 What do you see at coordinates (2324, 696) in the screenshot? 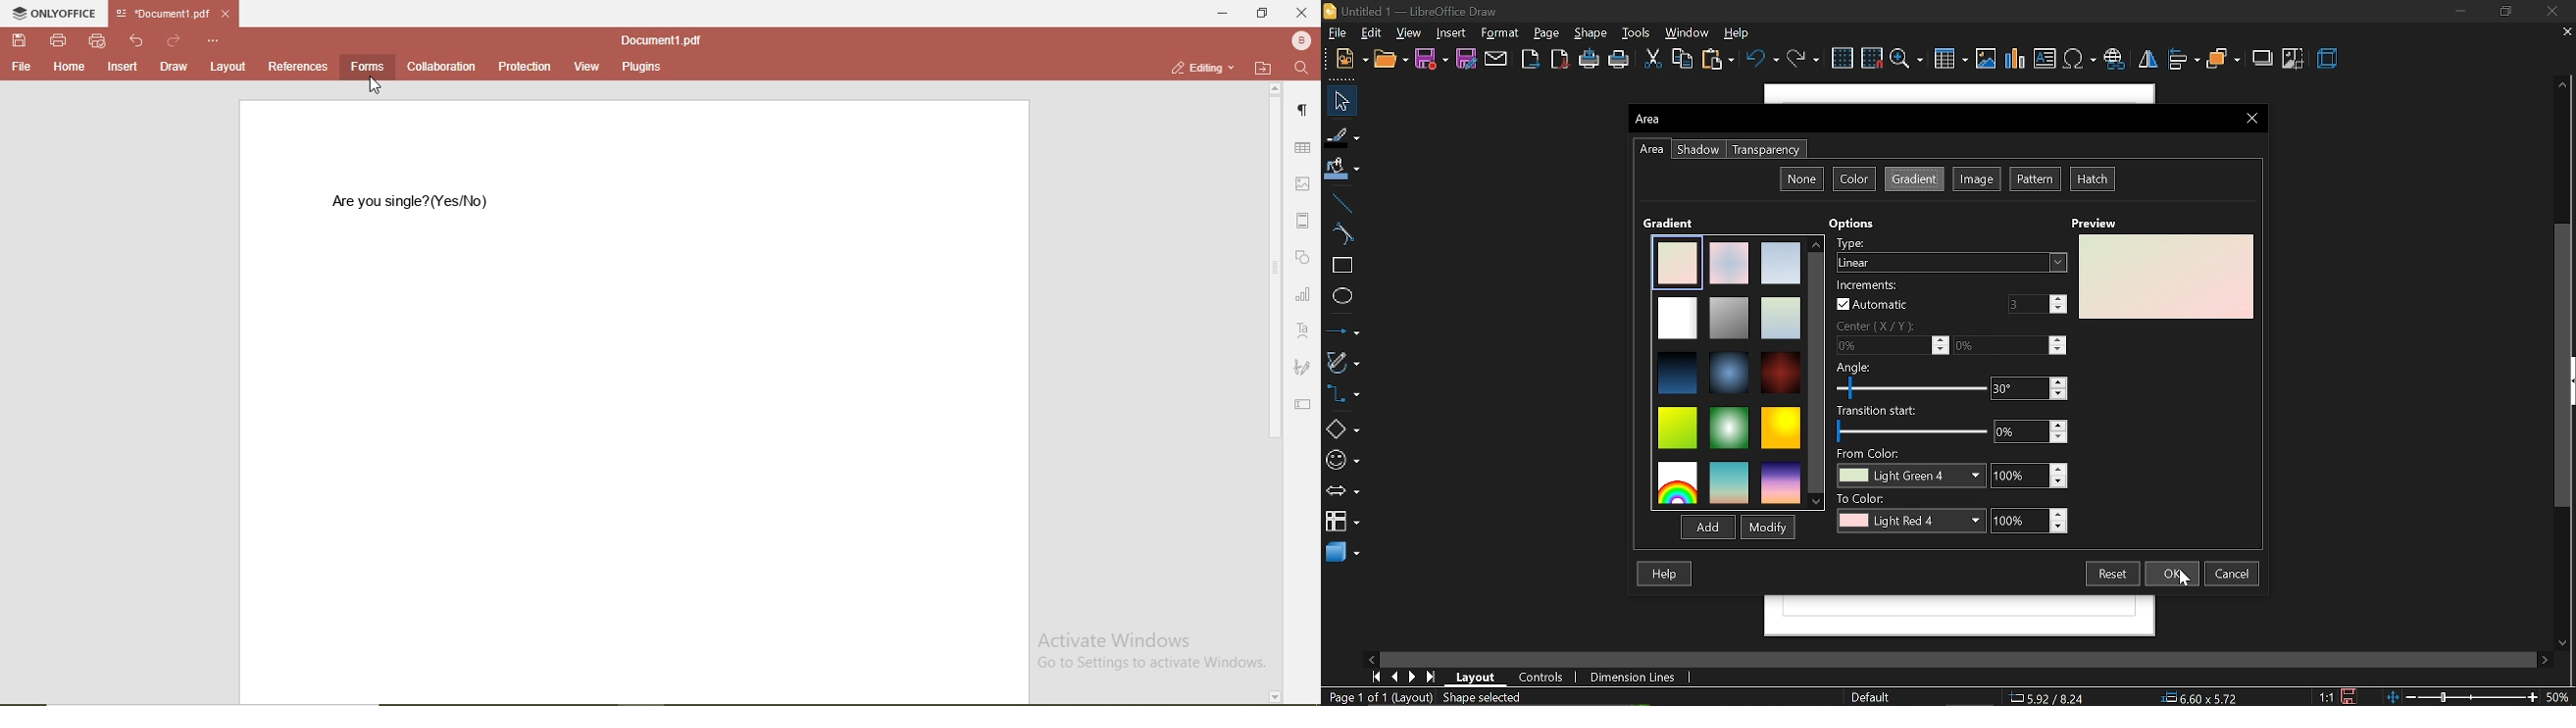
I see `scaling factor (1:1)` at bounding box center [2324, 696].